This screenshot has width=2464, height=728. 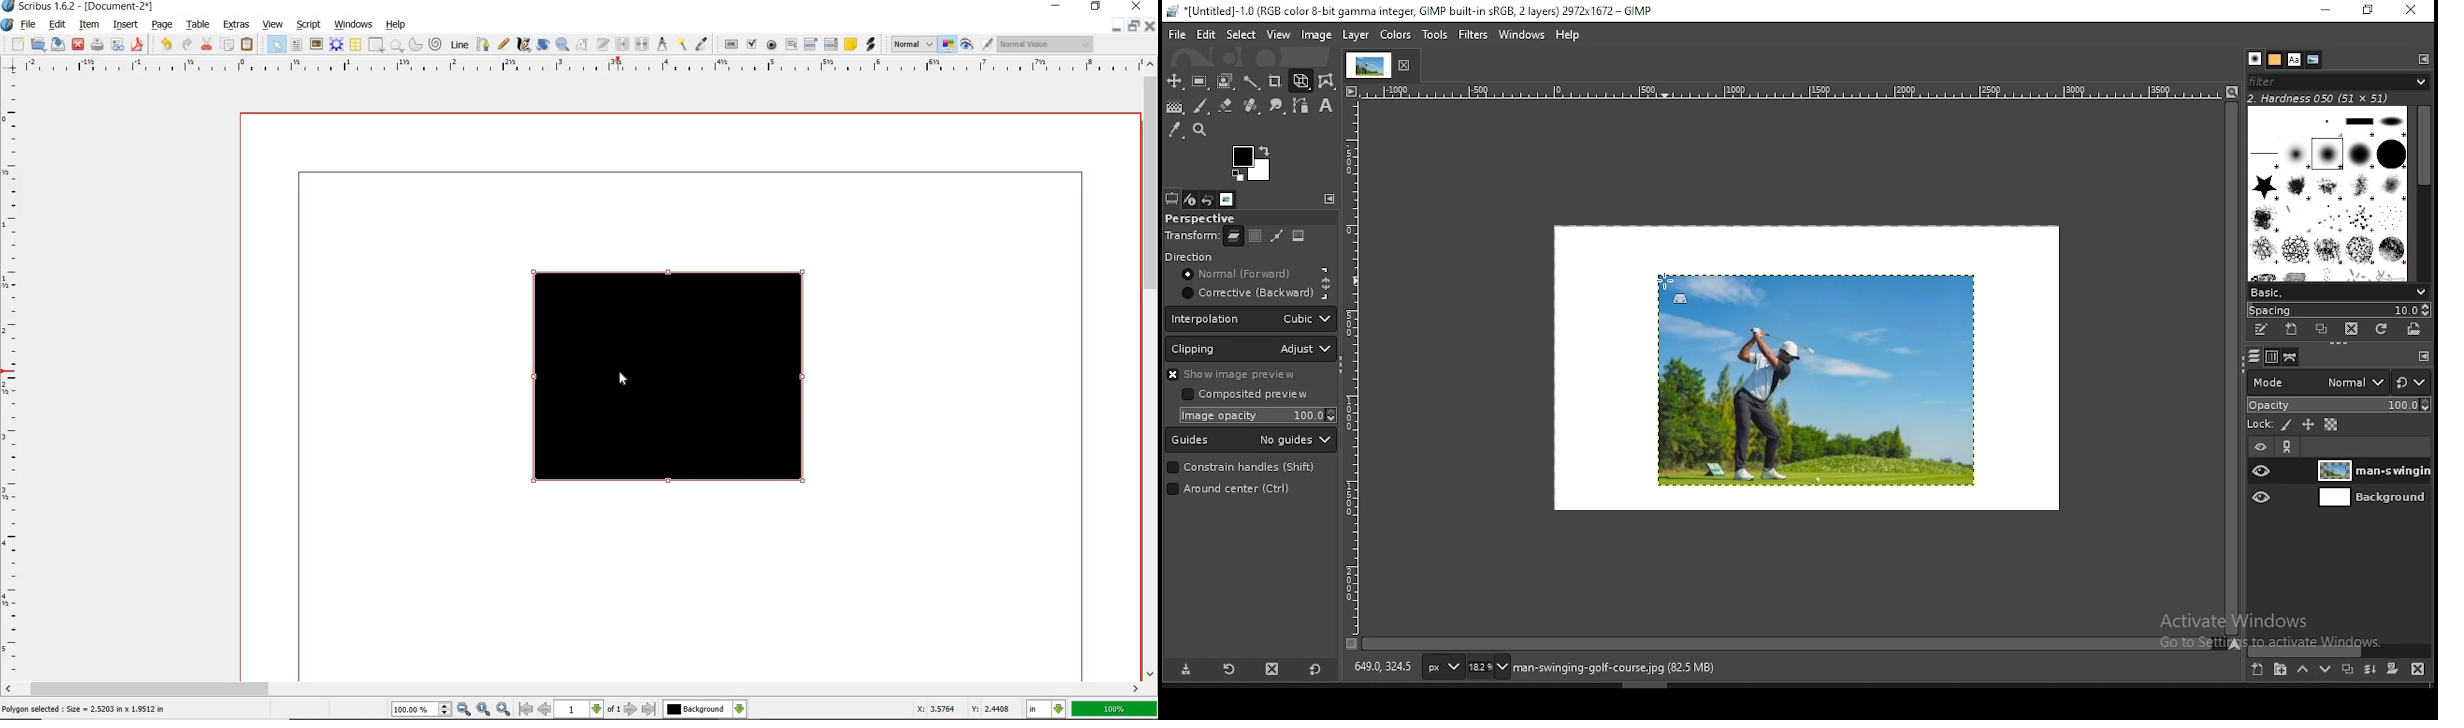 What do you see at coordinates (832, 43) in the screenshot?
I see `pdf list box` at bounding box center [832, 43].